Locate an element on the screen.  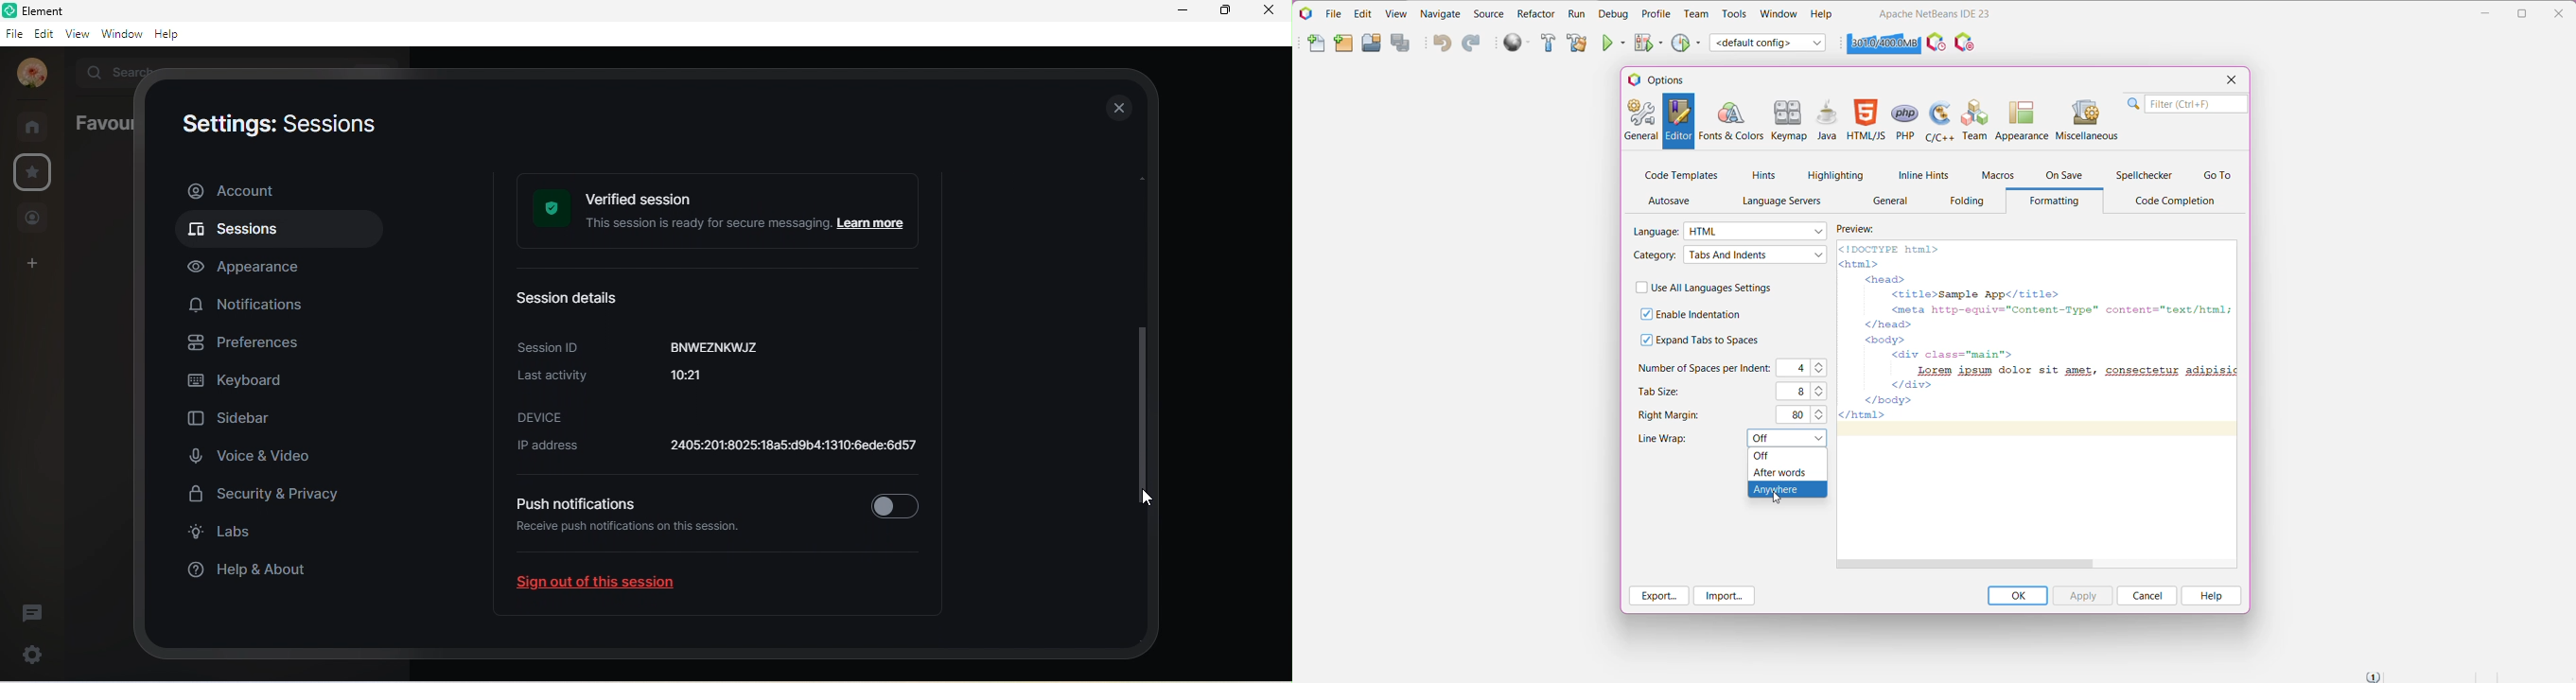
minimize is located at coordinates (1183, 10).